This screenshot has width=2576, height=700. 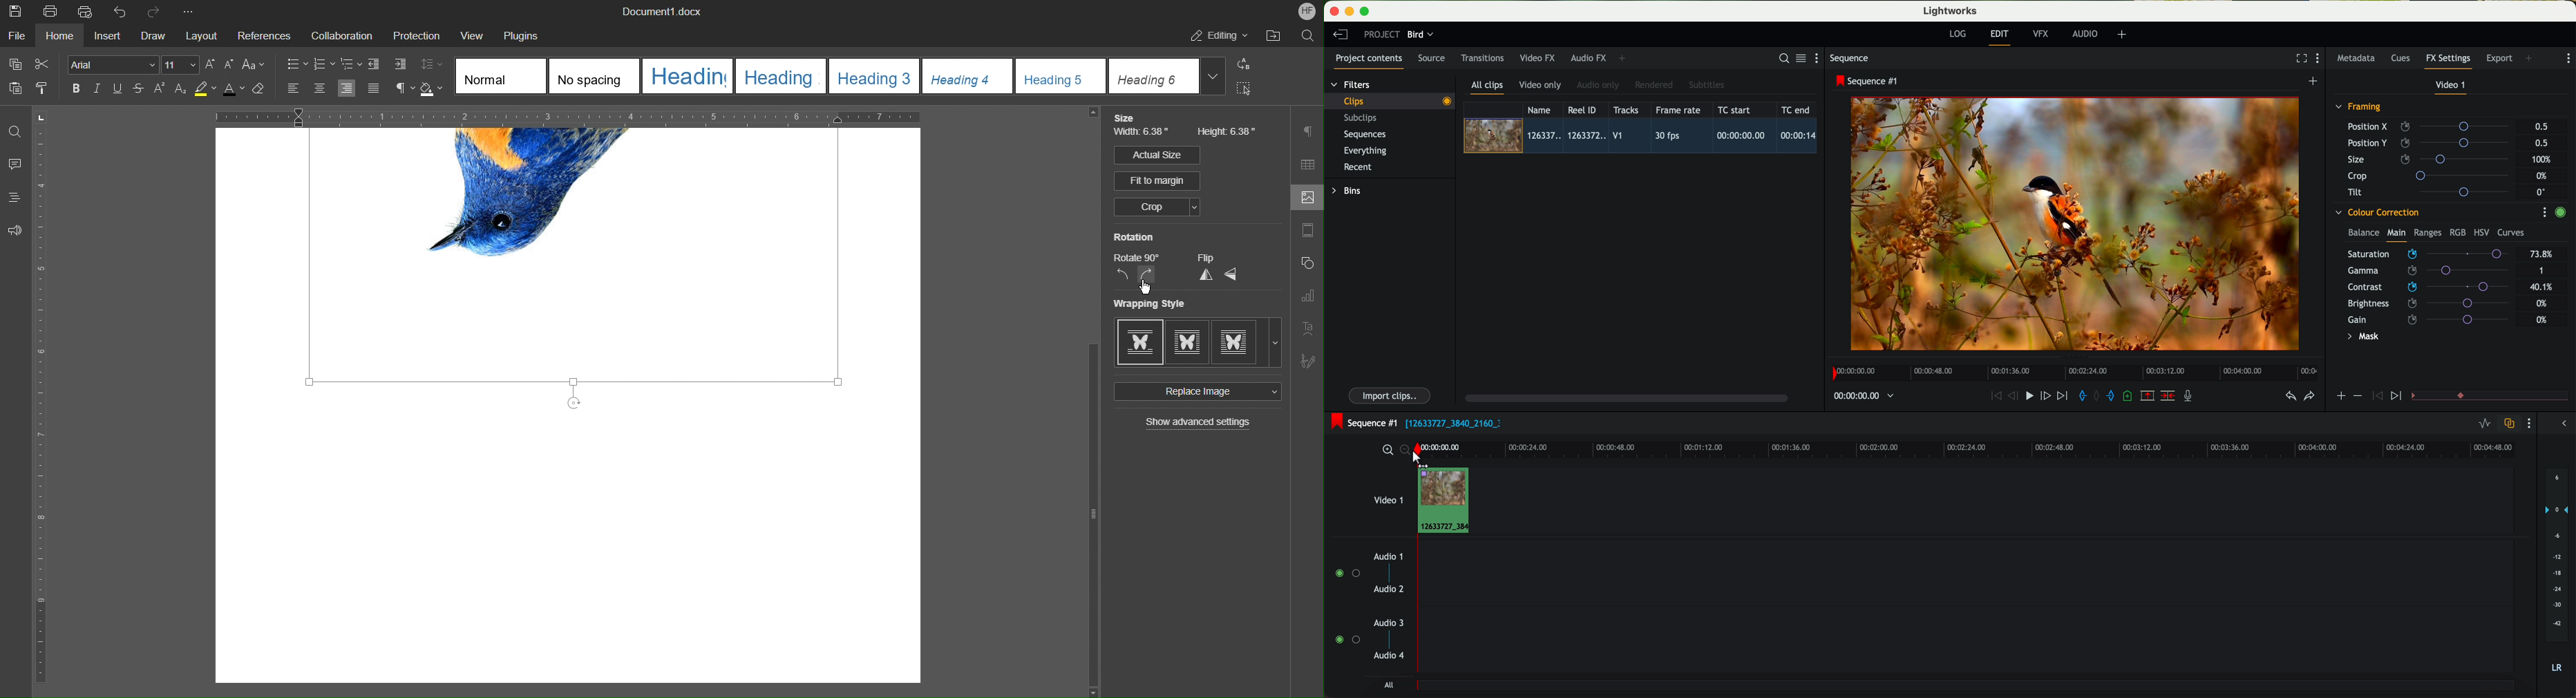 I want to click on Actual Size, so click(x=1156, y=155).